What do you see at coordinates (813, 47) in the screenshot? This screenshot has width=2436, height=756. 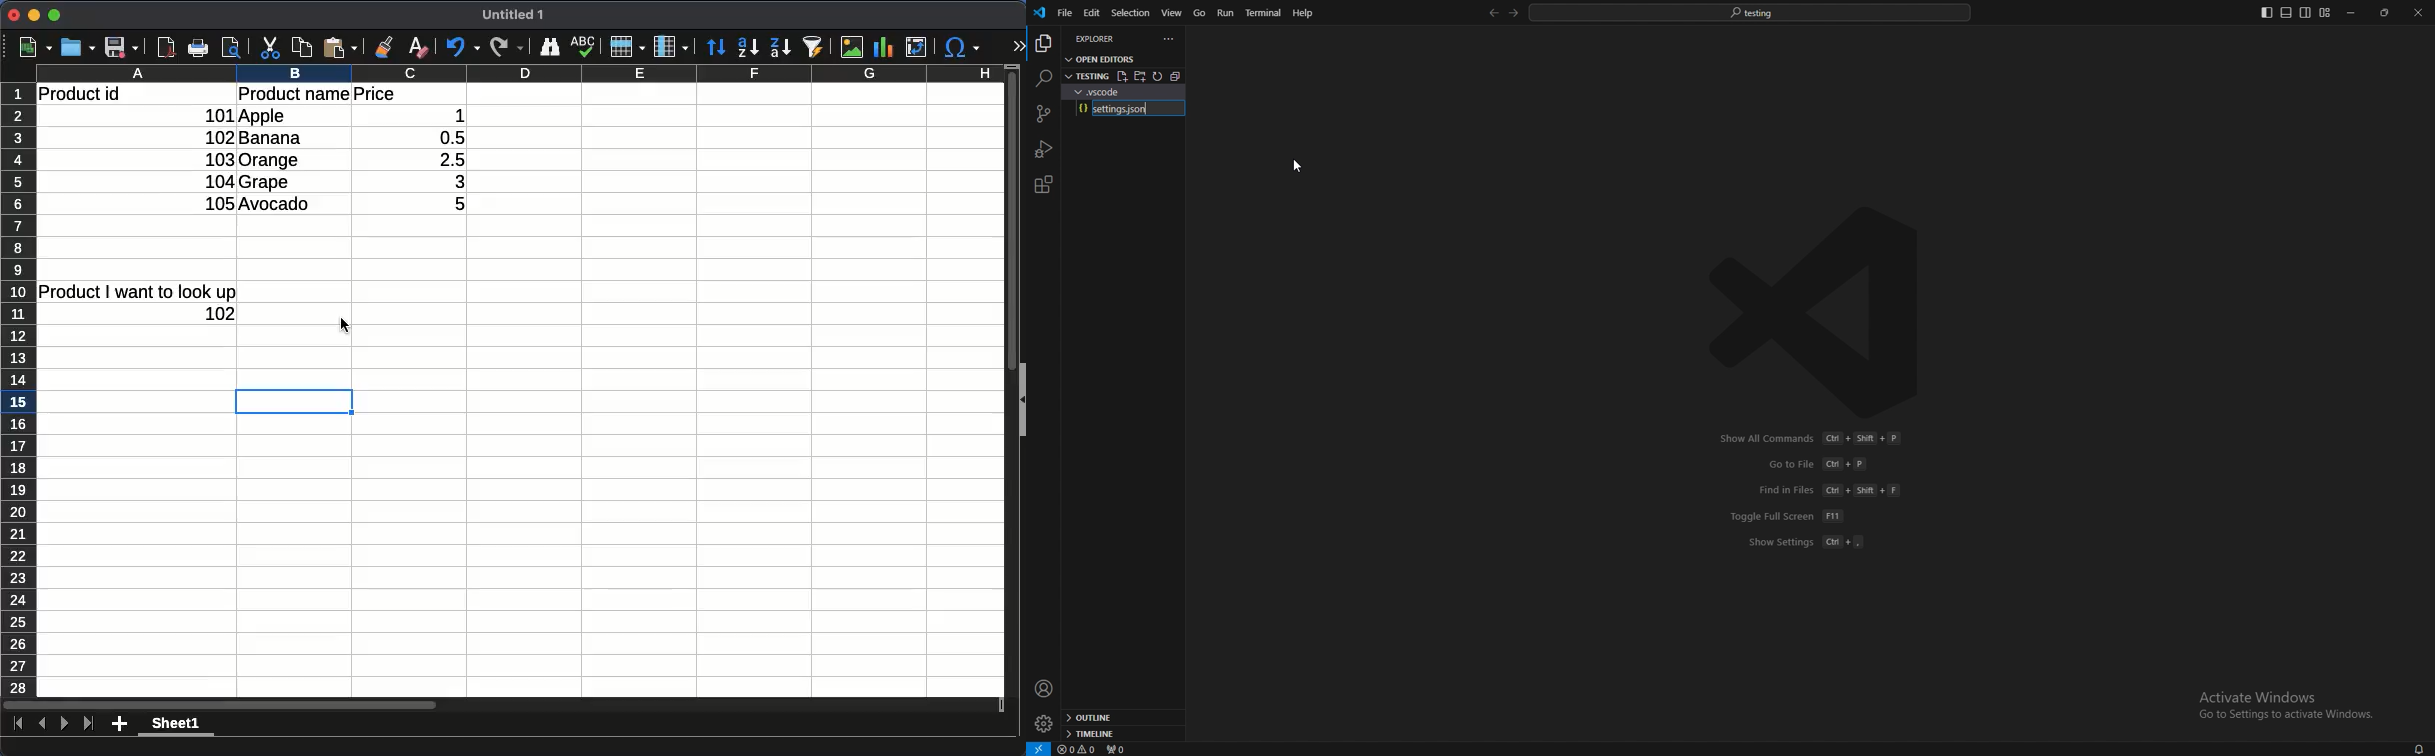 I see `sort` at bounding box center [813, 47].